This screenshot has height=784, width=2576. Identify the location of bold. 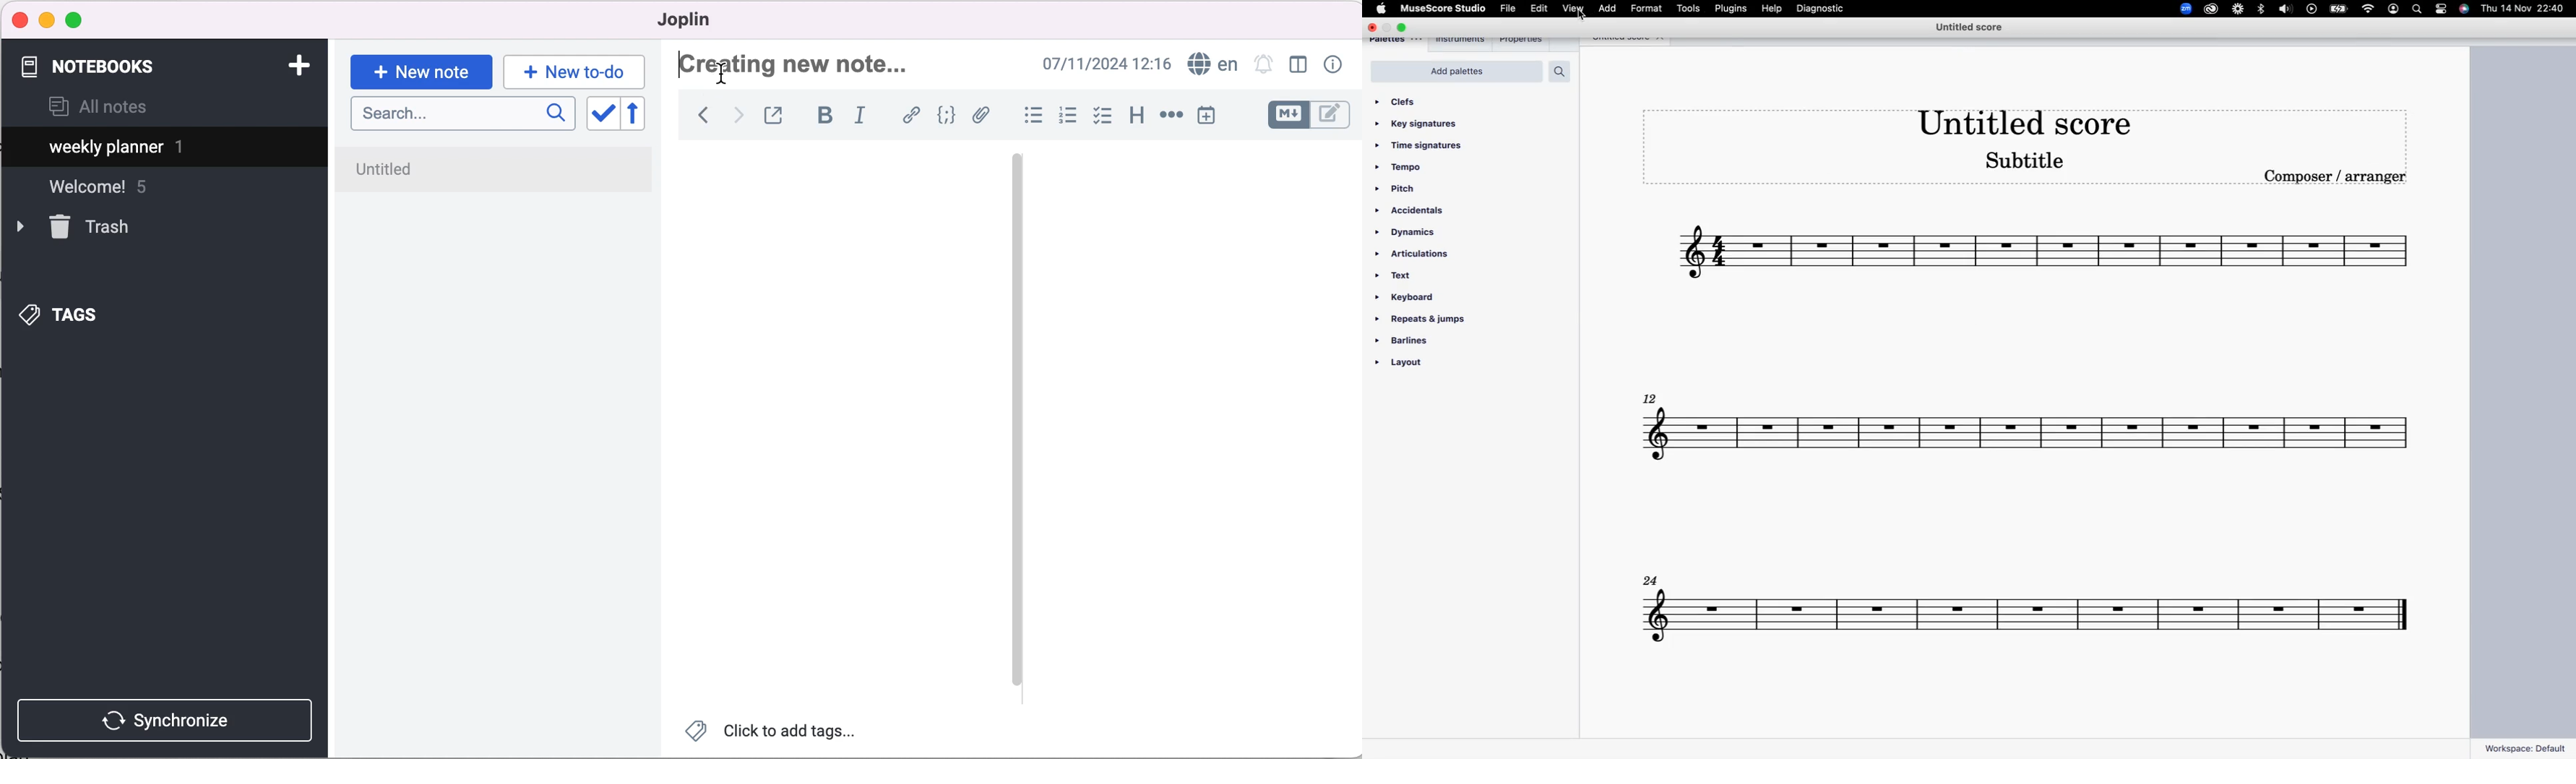
(825, 116).